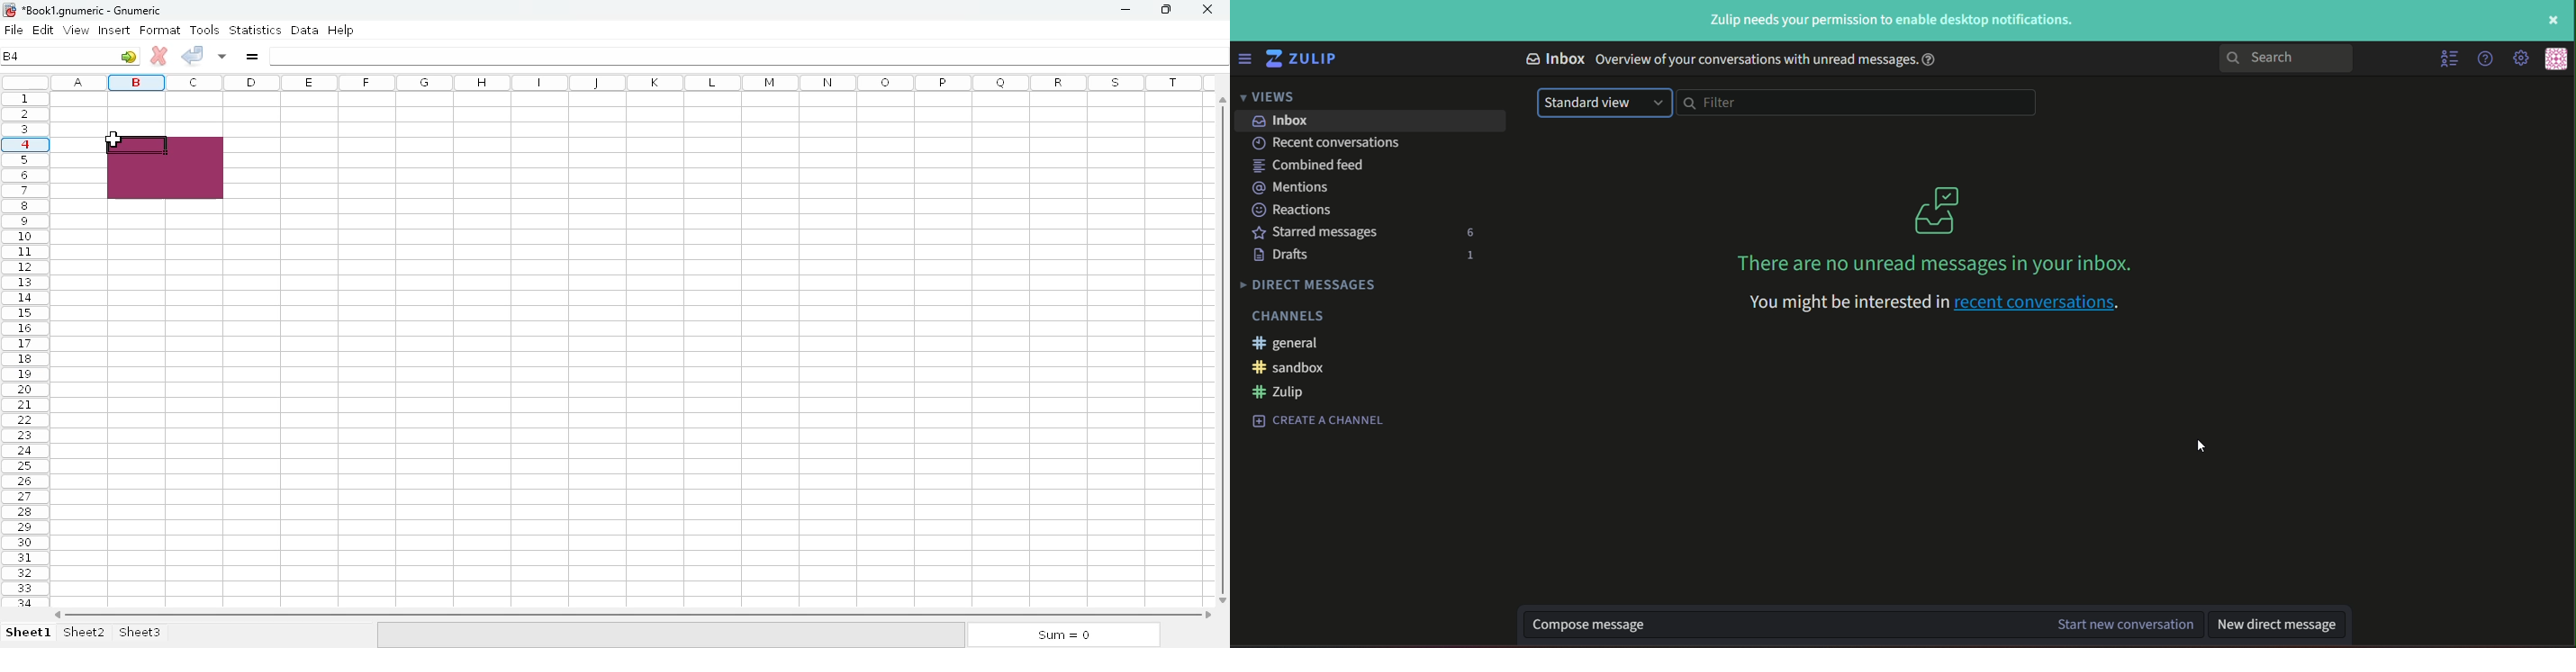 The image size is (2576, 672). I want to click on #general, so click(1296, 342).